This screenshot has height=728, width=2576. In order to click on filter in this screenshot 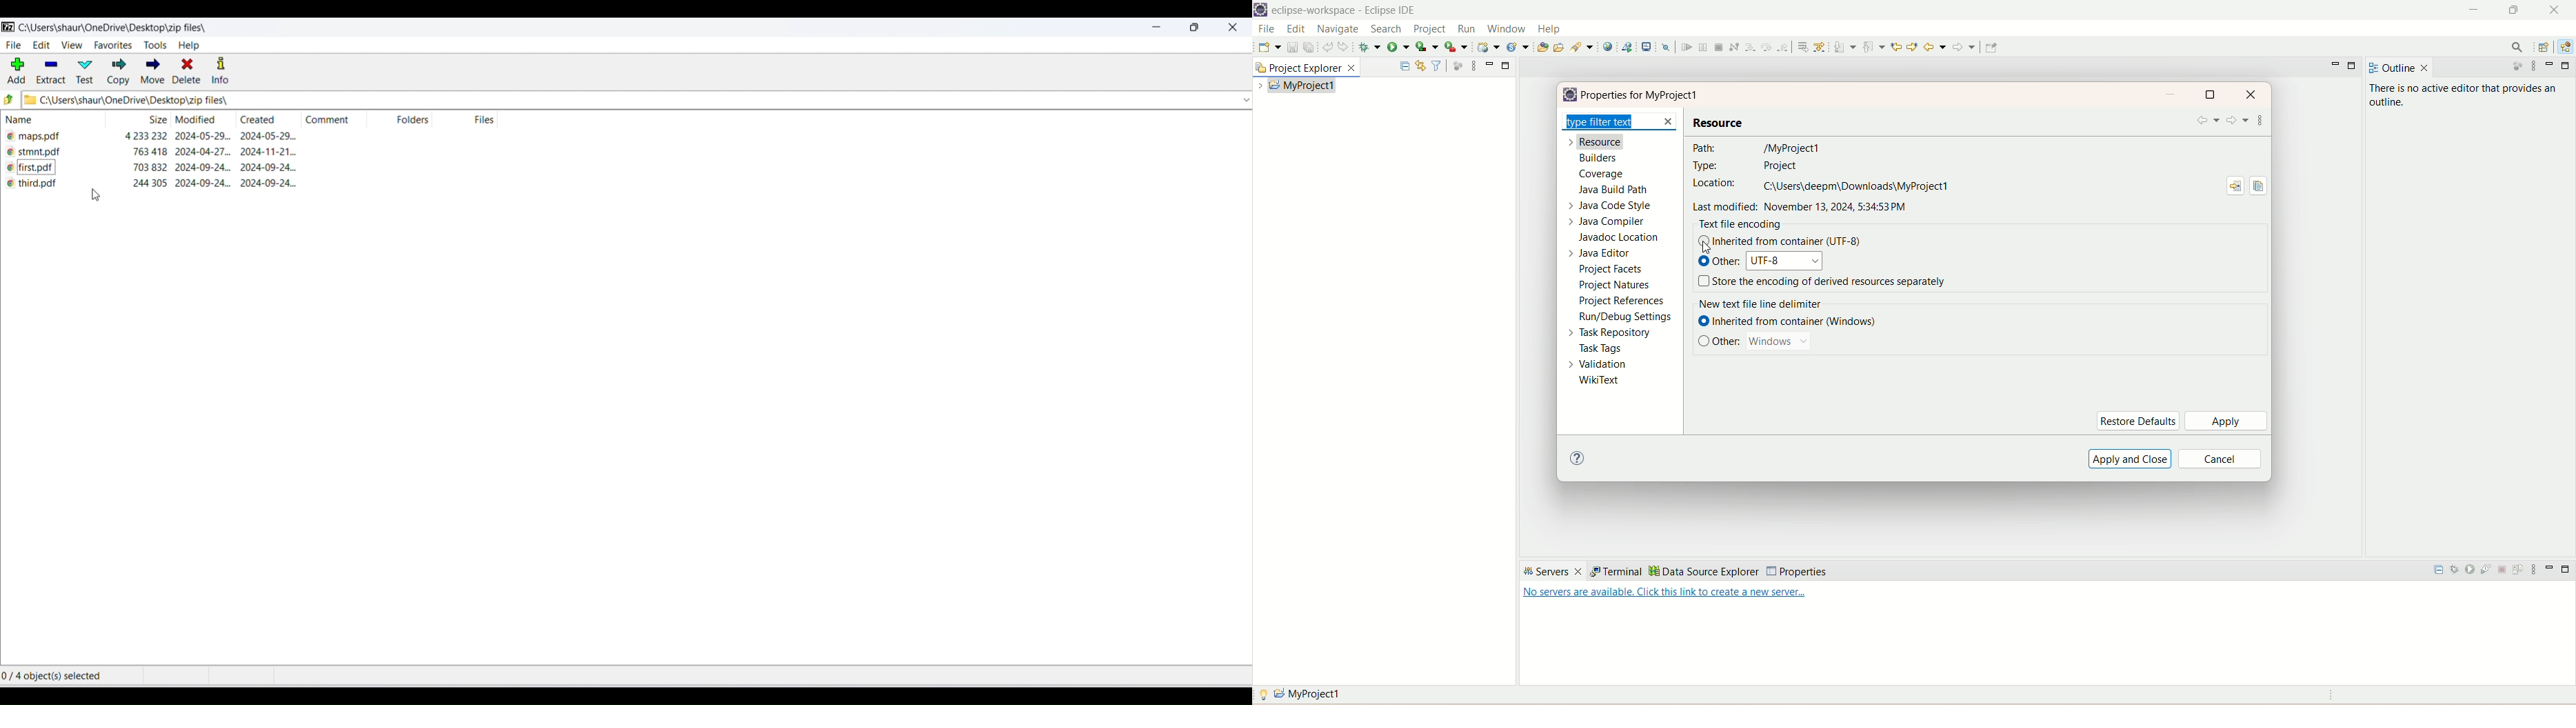, I will do `click(1436, 66)`.